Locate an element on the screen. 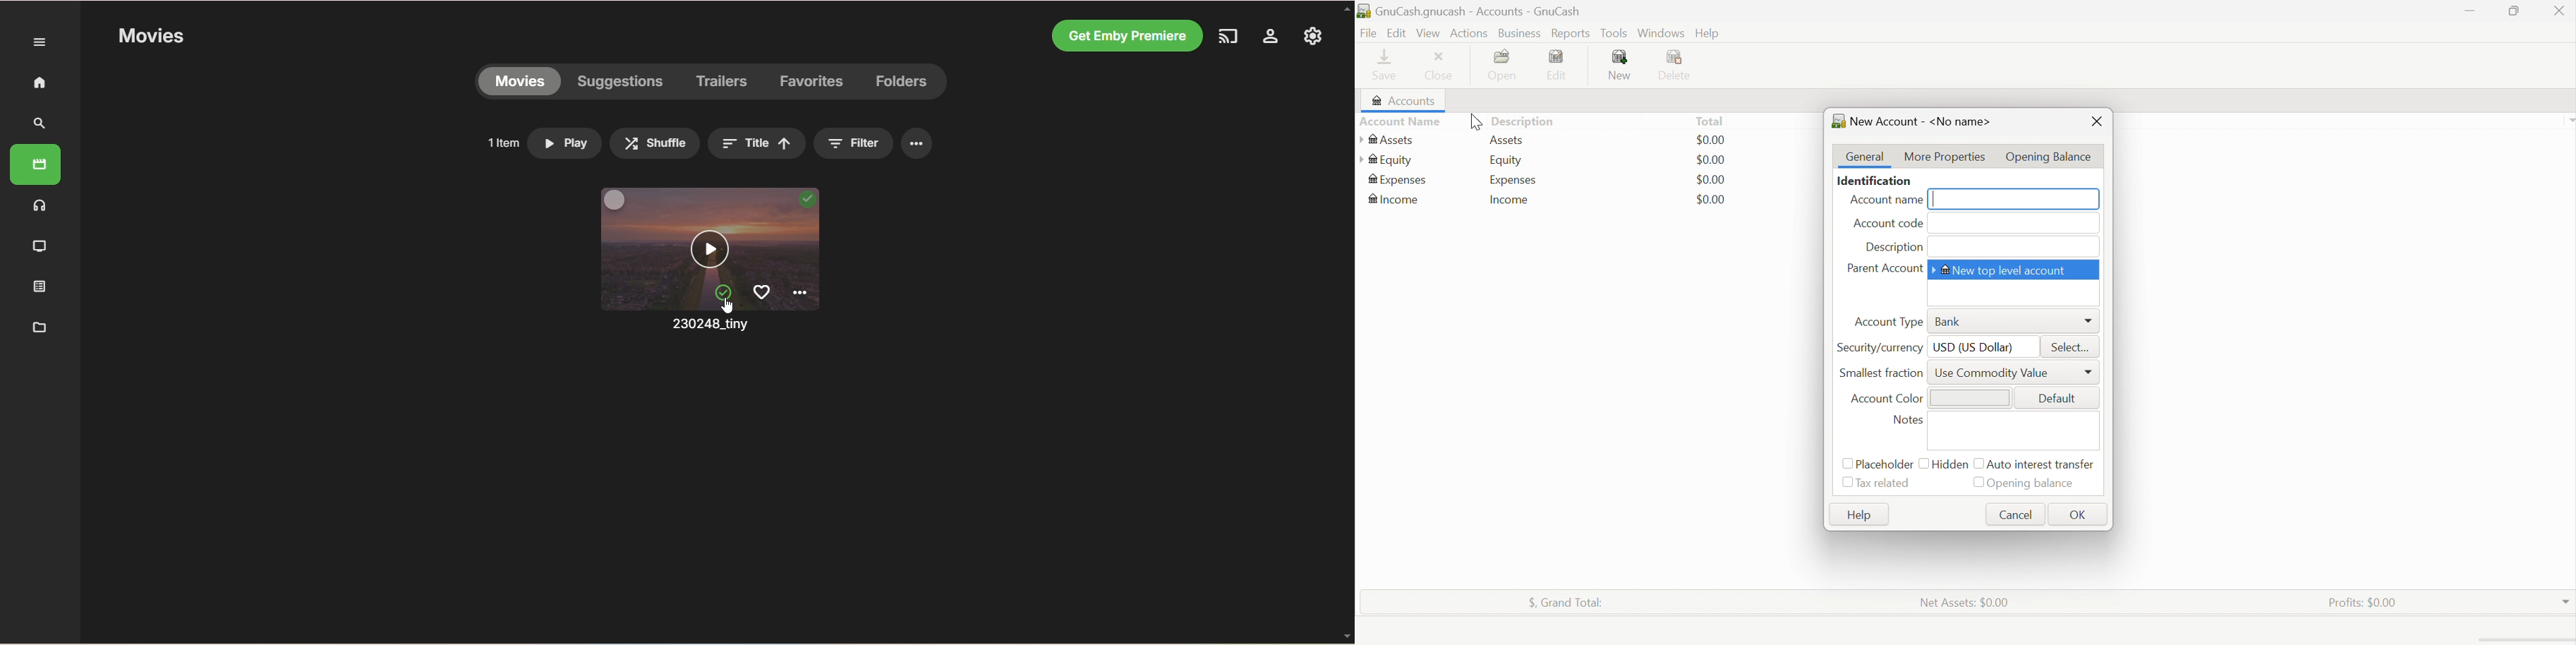 The image size is (2576, 672). Expenses is located at coordinates (1398, 181).